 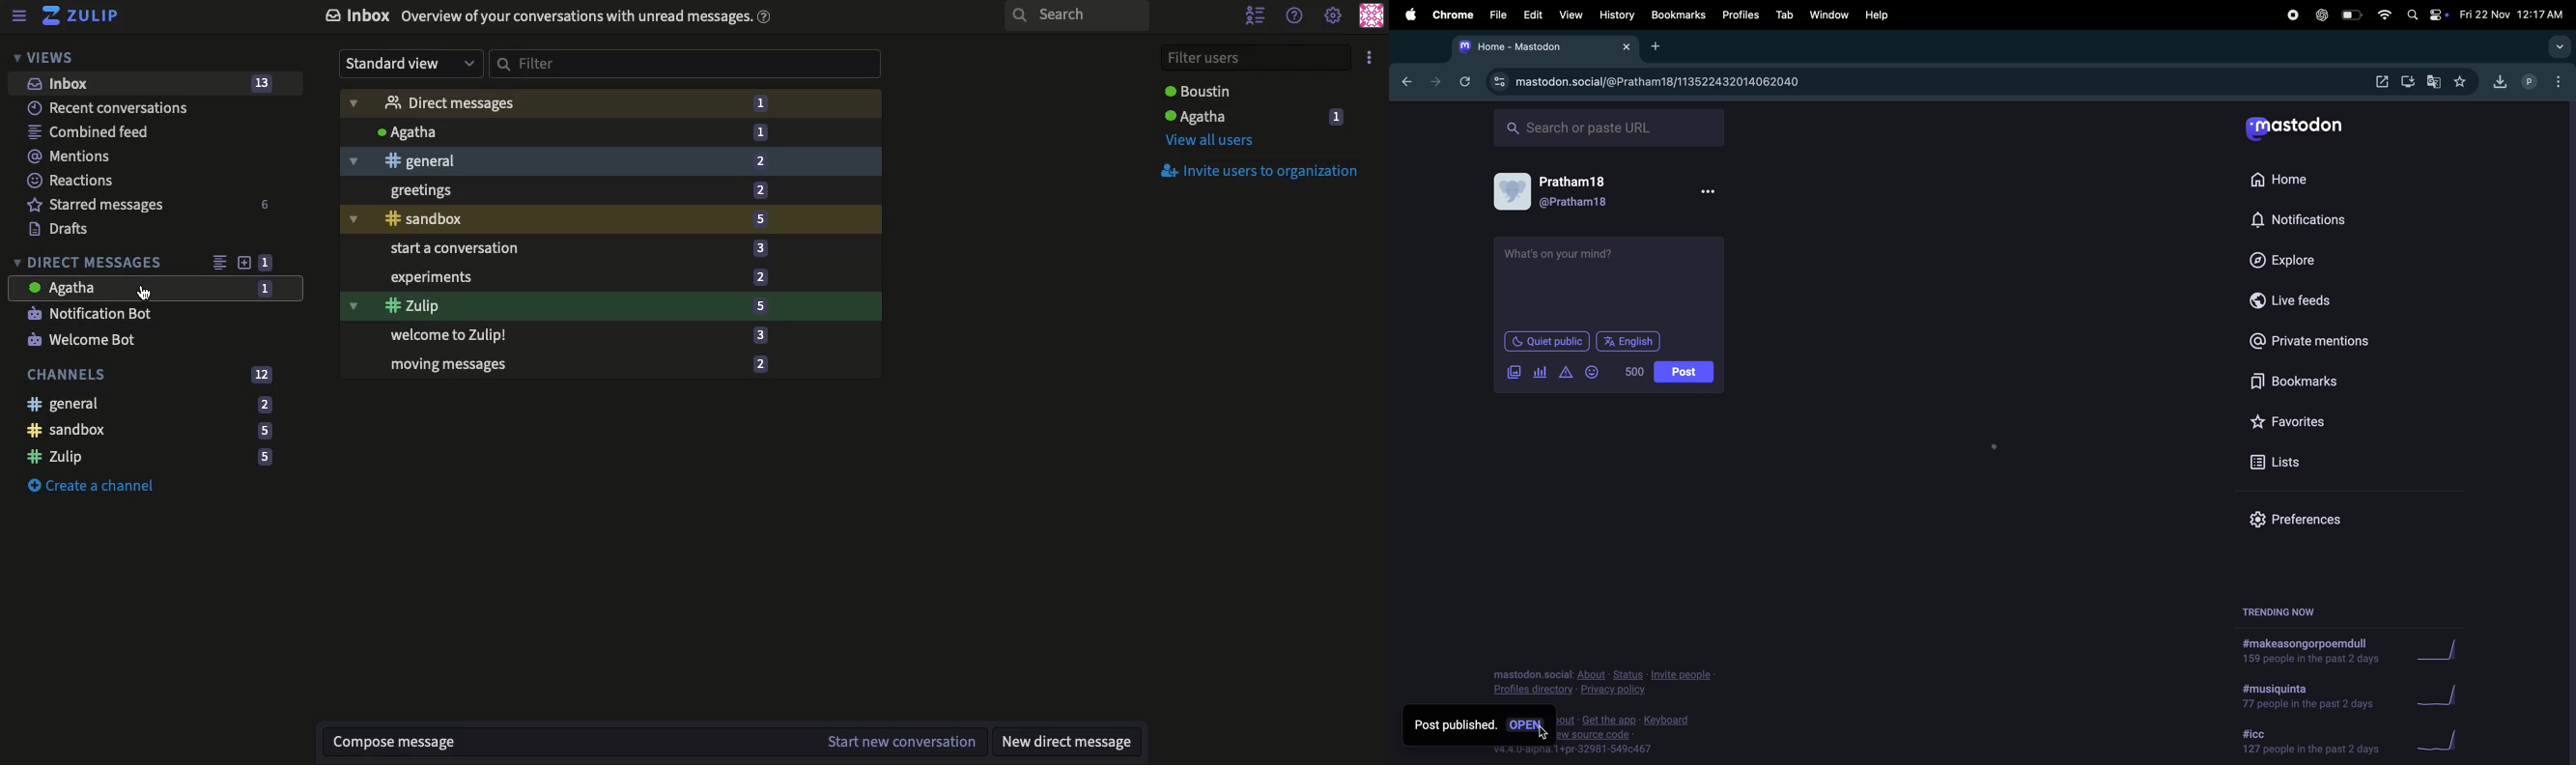 I want to click on mastodon url, so click(x=1669, y=82).